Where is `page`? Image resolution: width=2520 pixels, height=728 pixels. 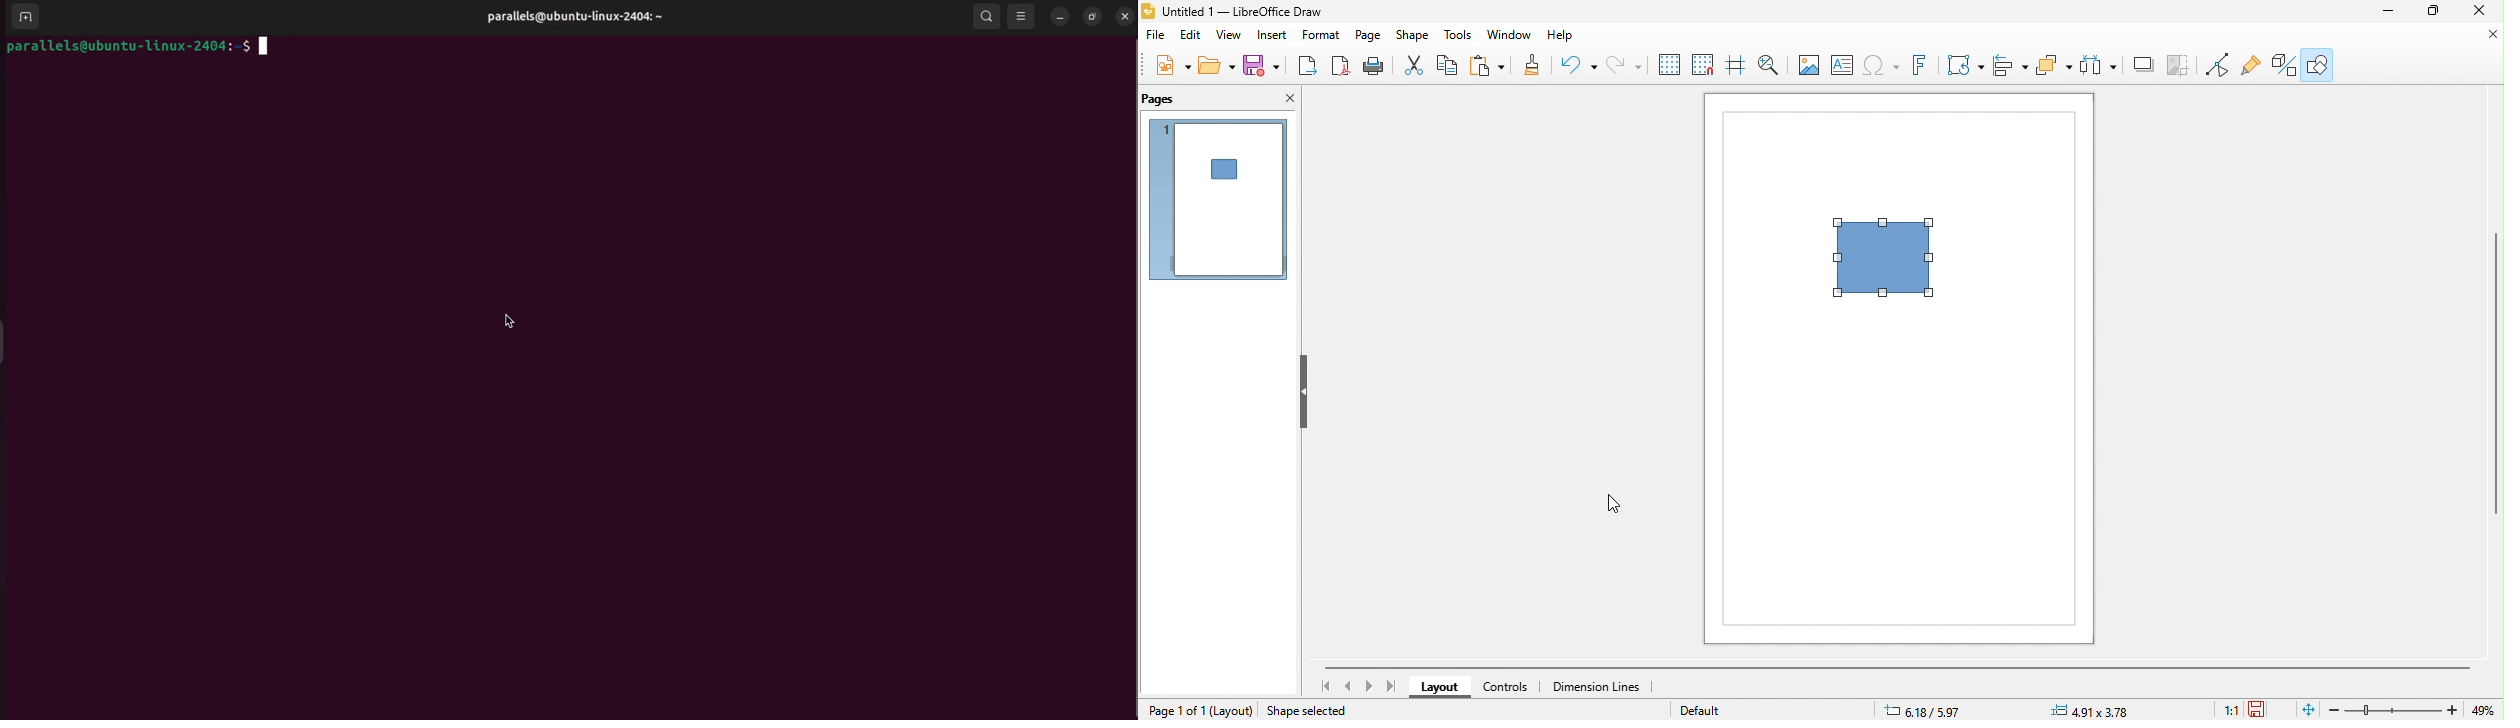
page is located at coordinates (1369, 38).